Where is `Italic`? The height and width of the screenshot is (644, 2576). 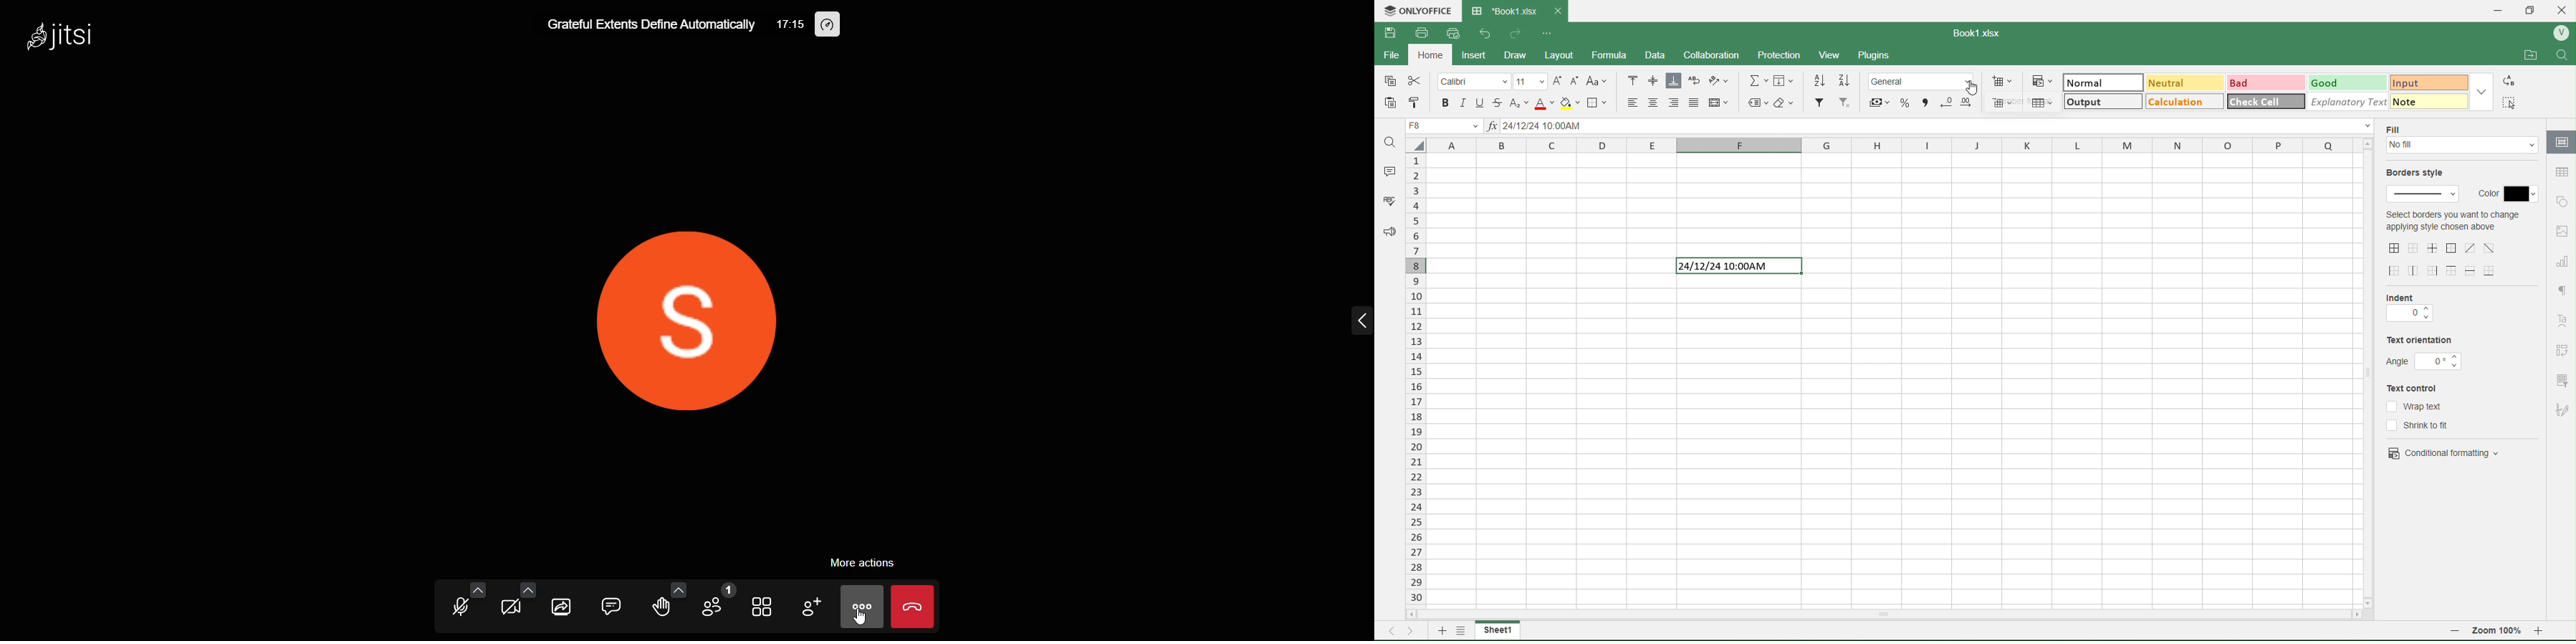
Italic is located at coordinates (1462, 102).